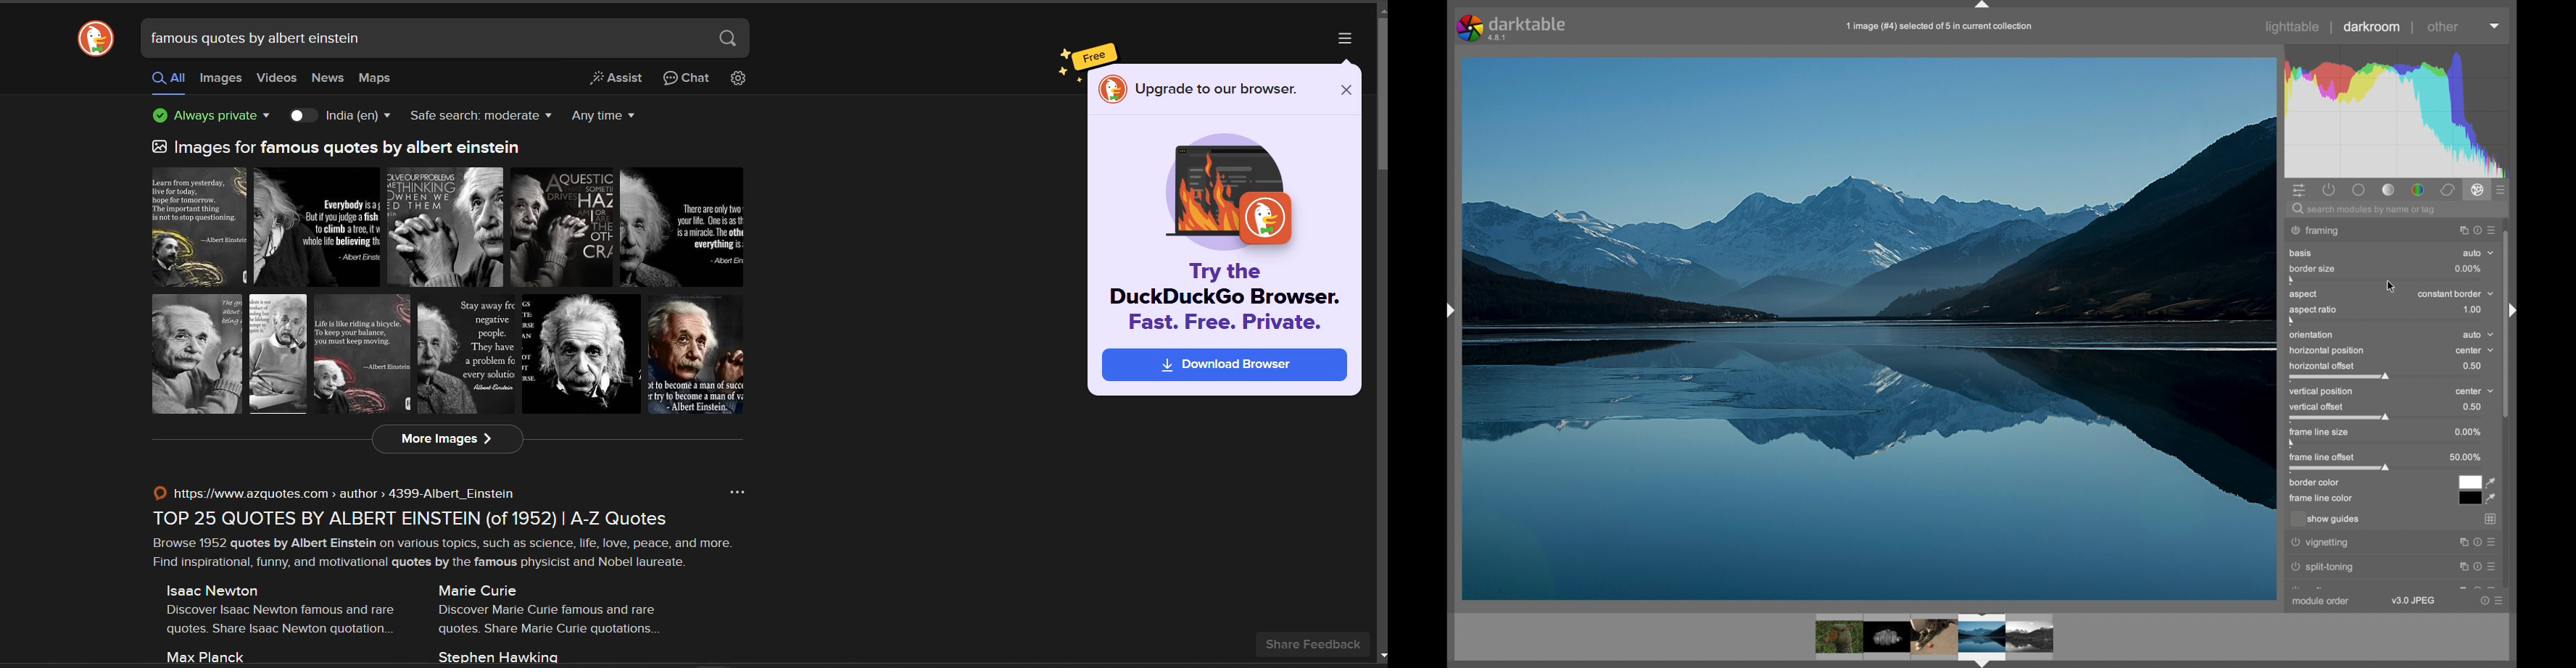 This screenshot has height=672, width=2576. Describe the element at coordinates (2473, 310) in the screenshot. I see `1.0` at that location.